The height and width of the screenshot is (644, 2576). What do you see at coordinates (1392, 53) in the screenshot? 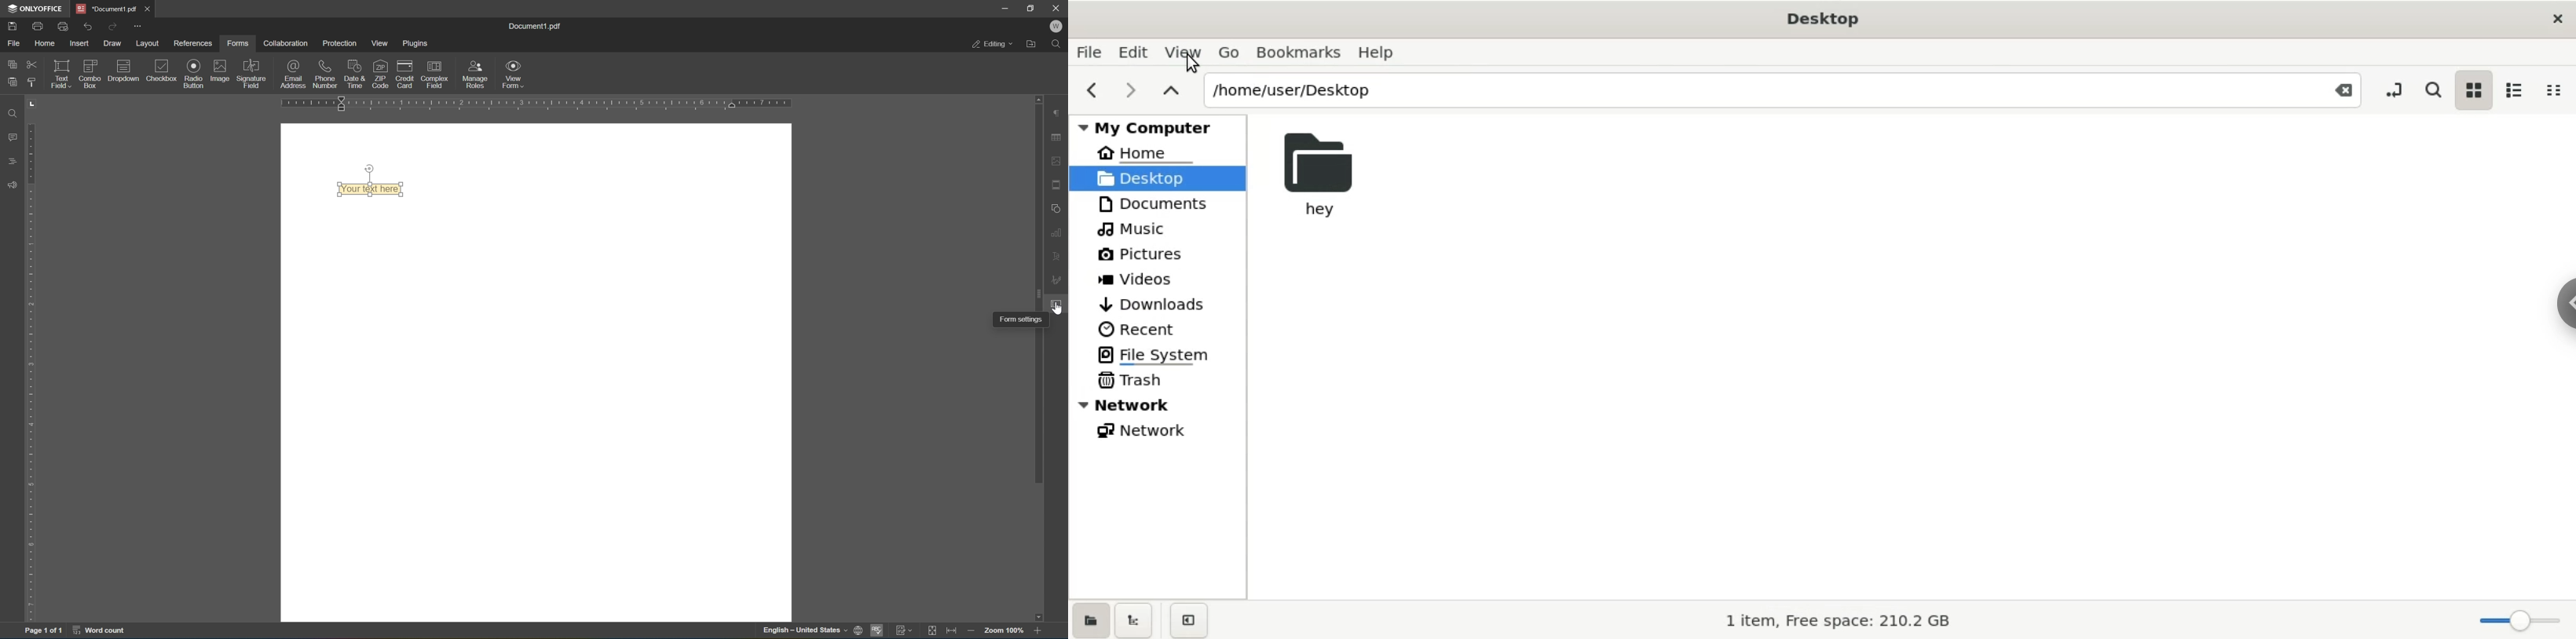
I see `Help` at bounding box center [1392, 53].